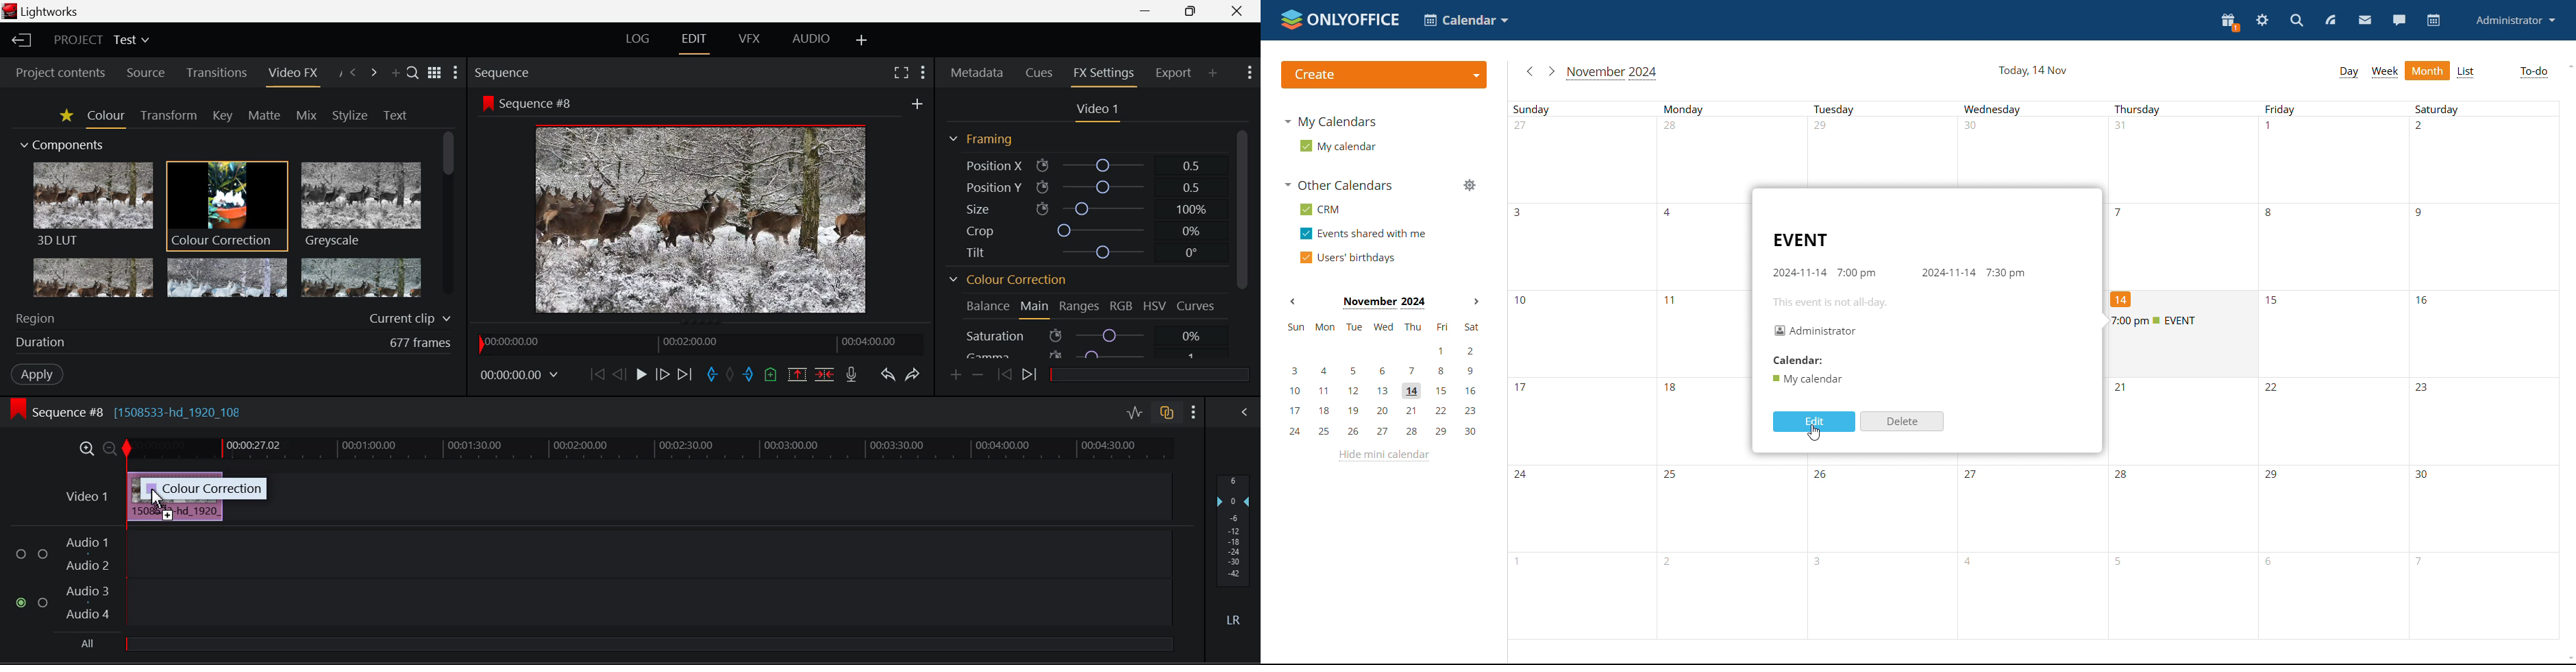 Image resolution: width=2576 pixels, height=672 pixels. I want to click on my calendar, so click(1337, 146).